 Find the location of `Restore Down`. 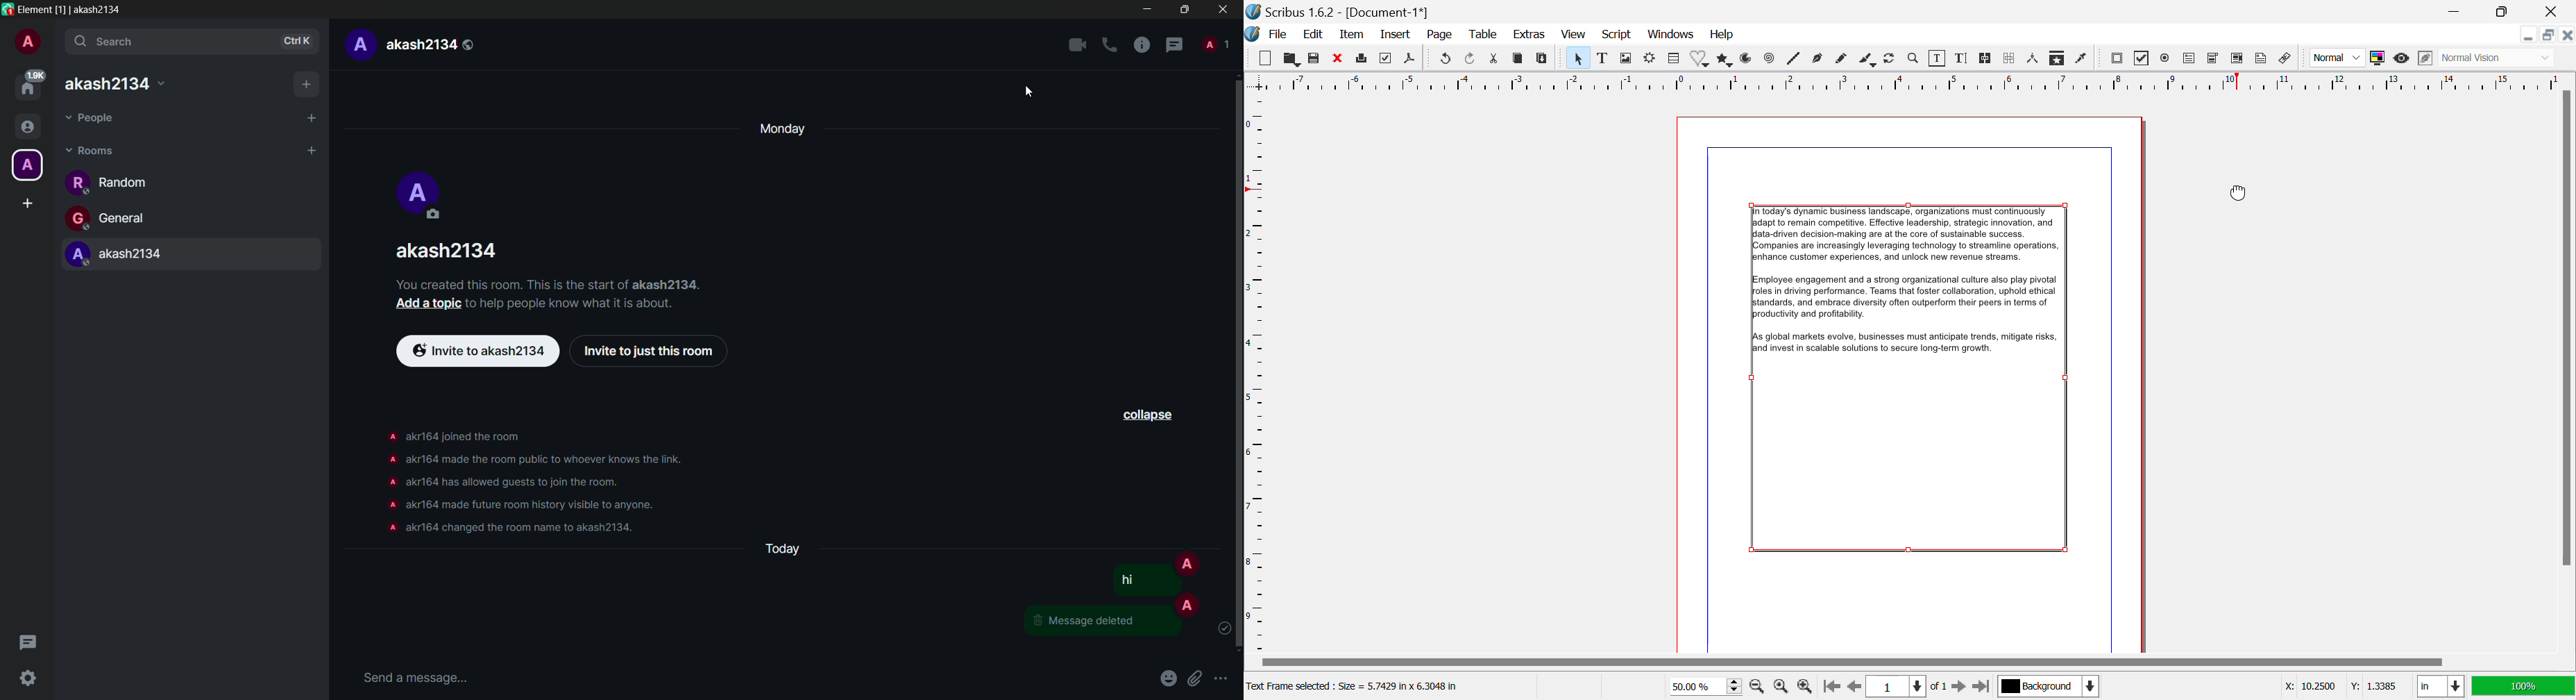

Restore Down is located at coordinates (2529, 35).